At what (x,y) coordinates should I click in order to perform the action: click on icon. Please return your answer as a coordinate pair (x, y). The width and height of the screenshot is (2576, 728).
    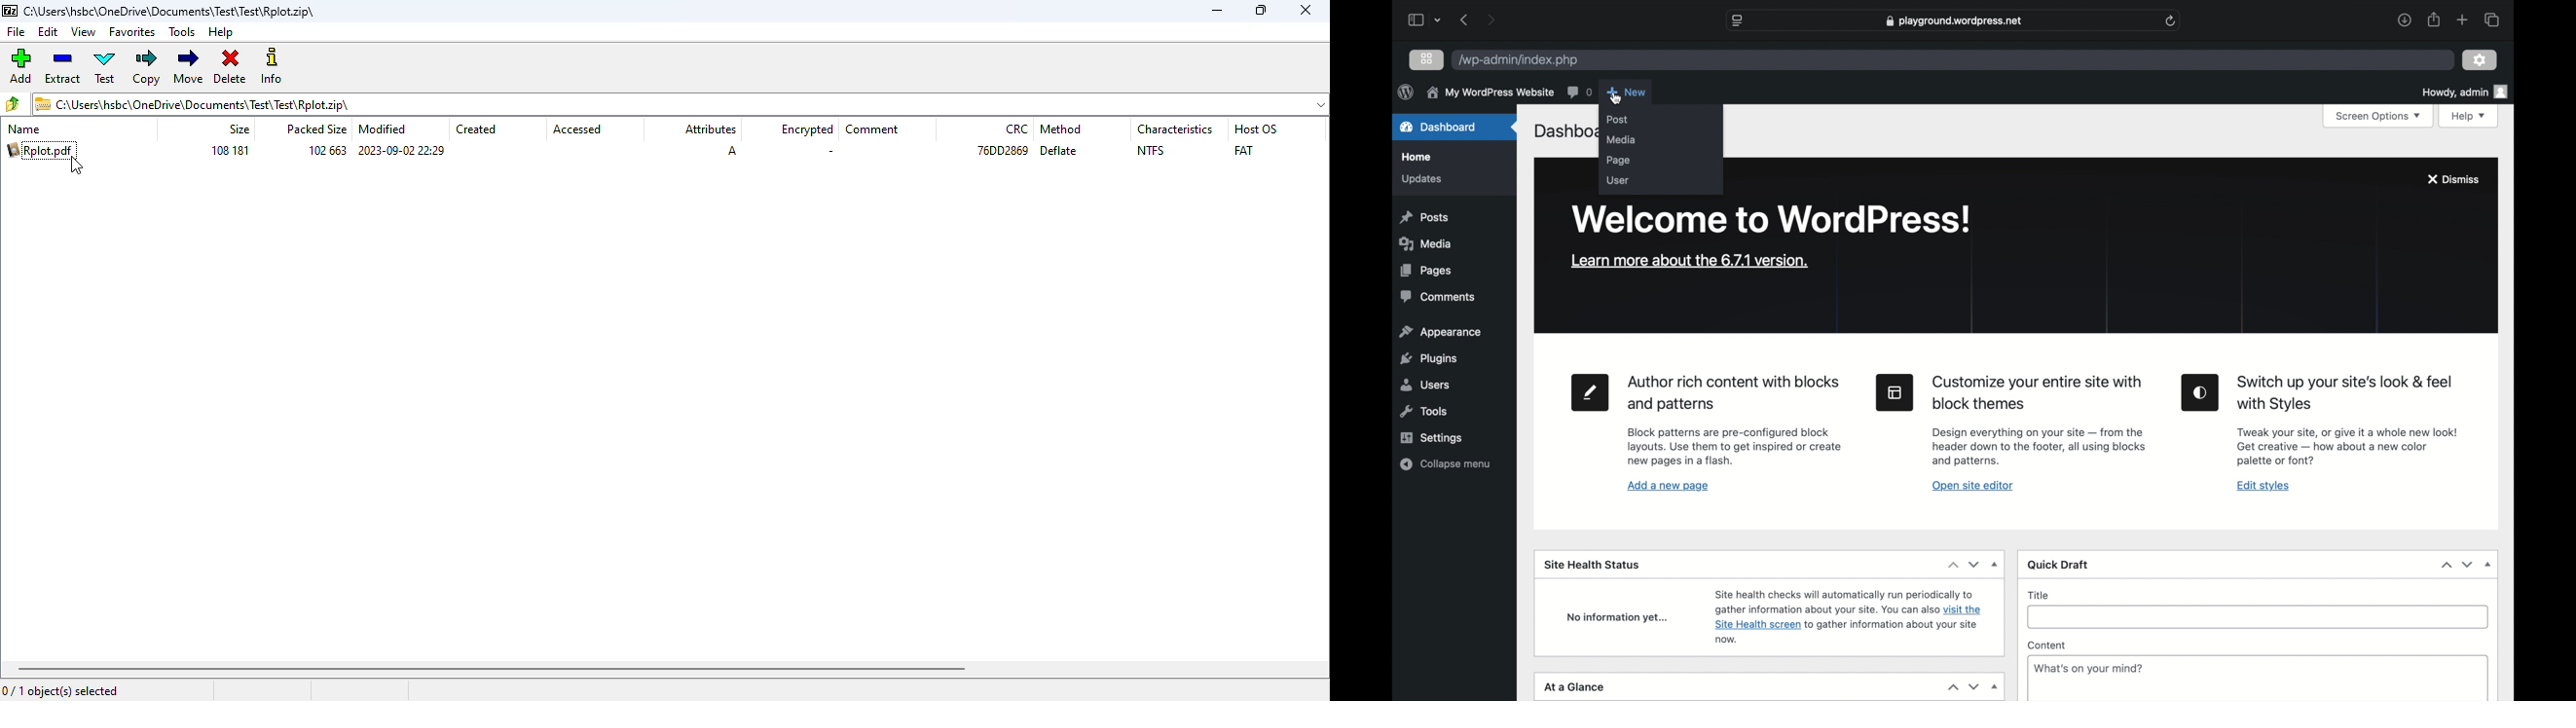
    Looking at the image, I should click on (1895, 393).